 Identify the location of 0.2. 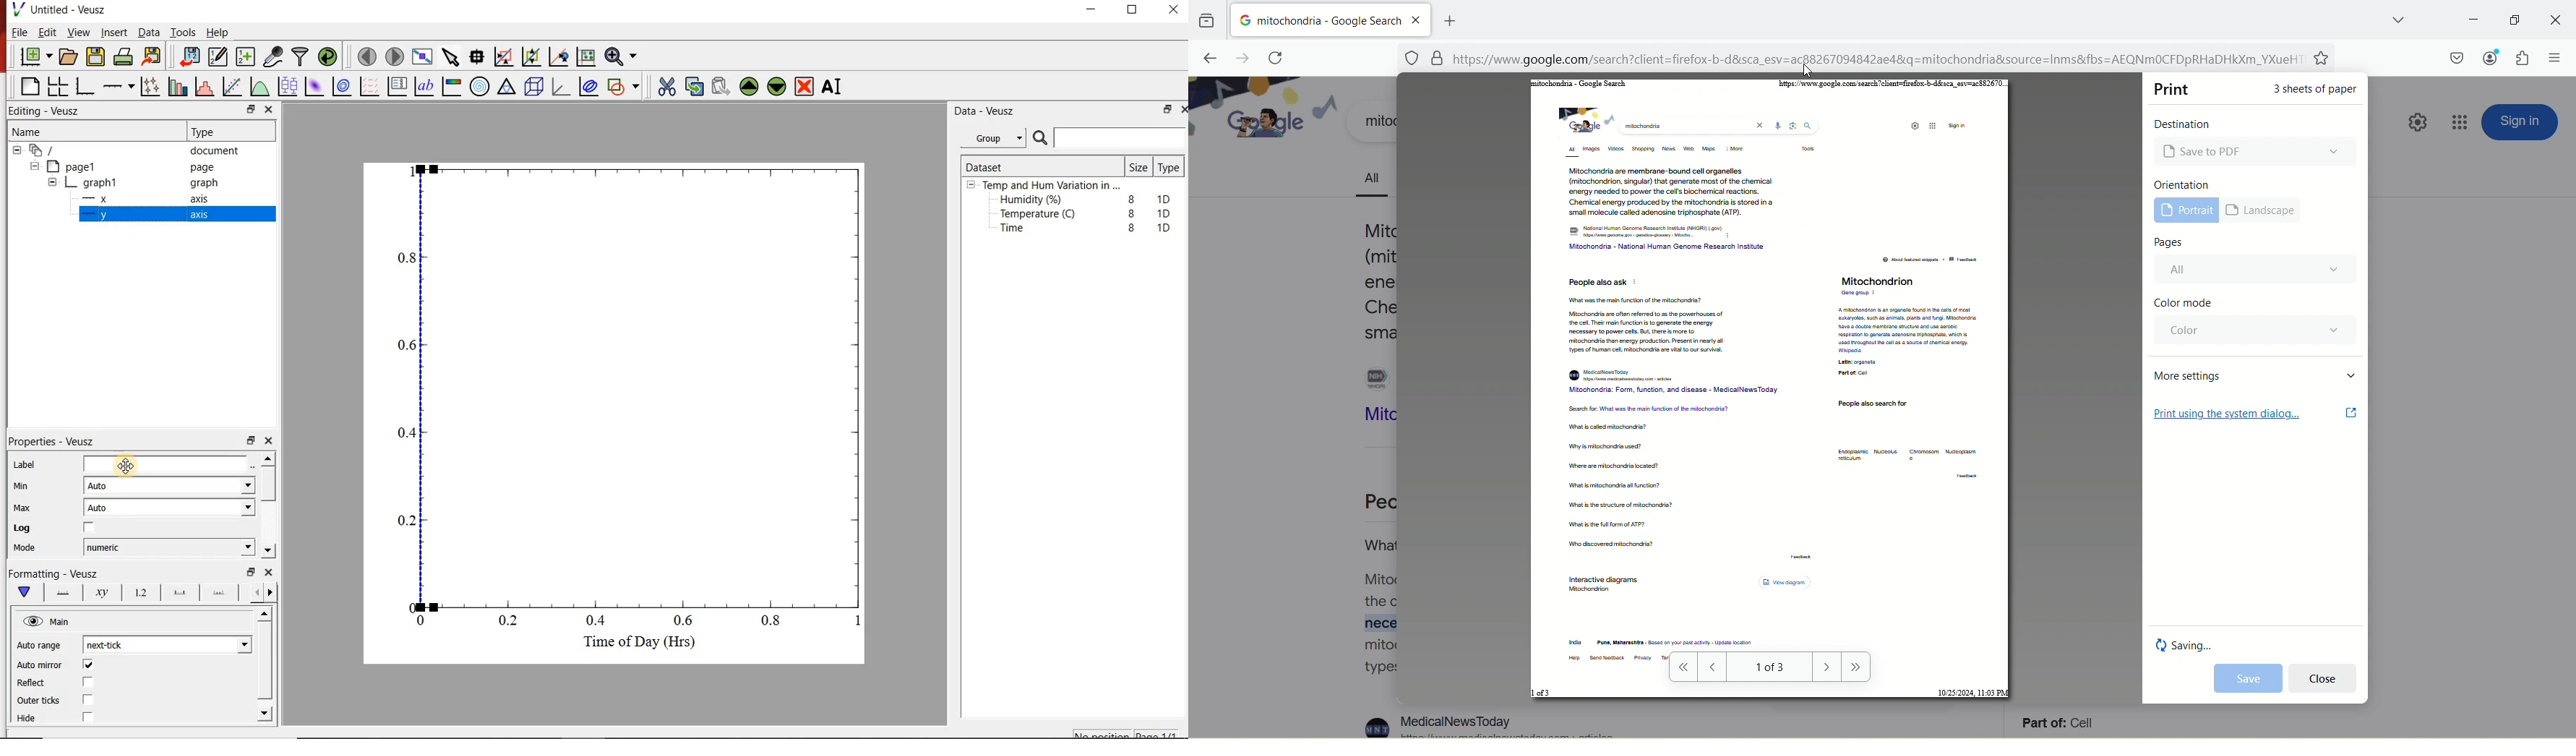
(405, 520).